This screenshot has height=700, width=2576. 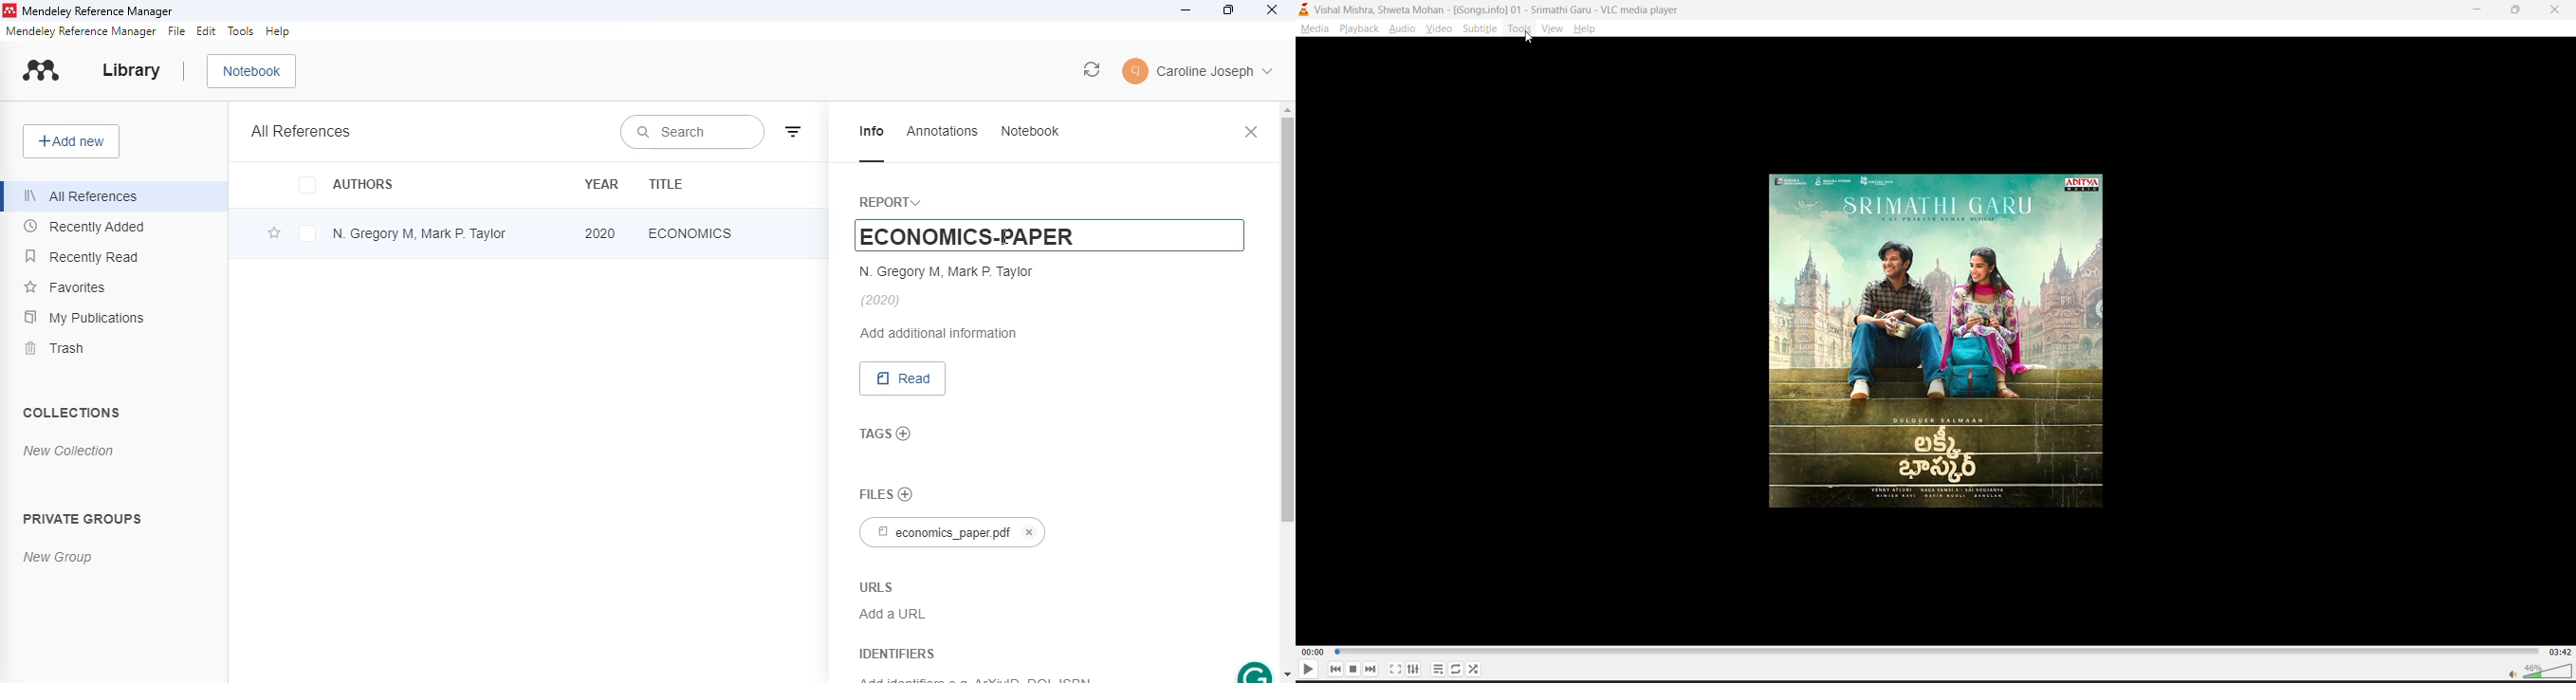 What do you see at coordinates (1031, 532) in the screenshot?
I see `cancel` at bounding box center [1031, 532].